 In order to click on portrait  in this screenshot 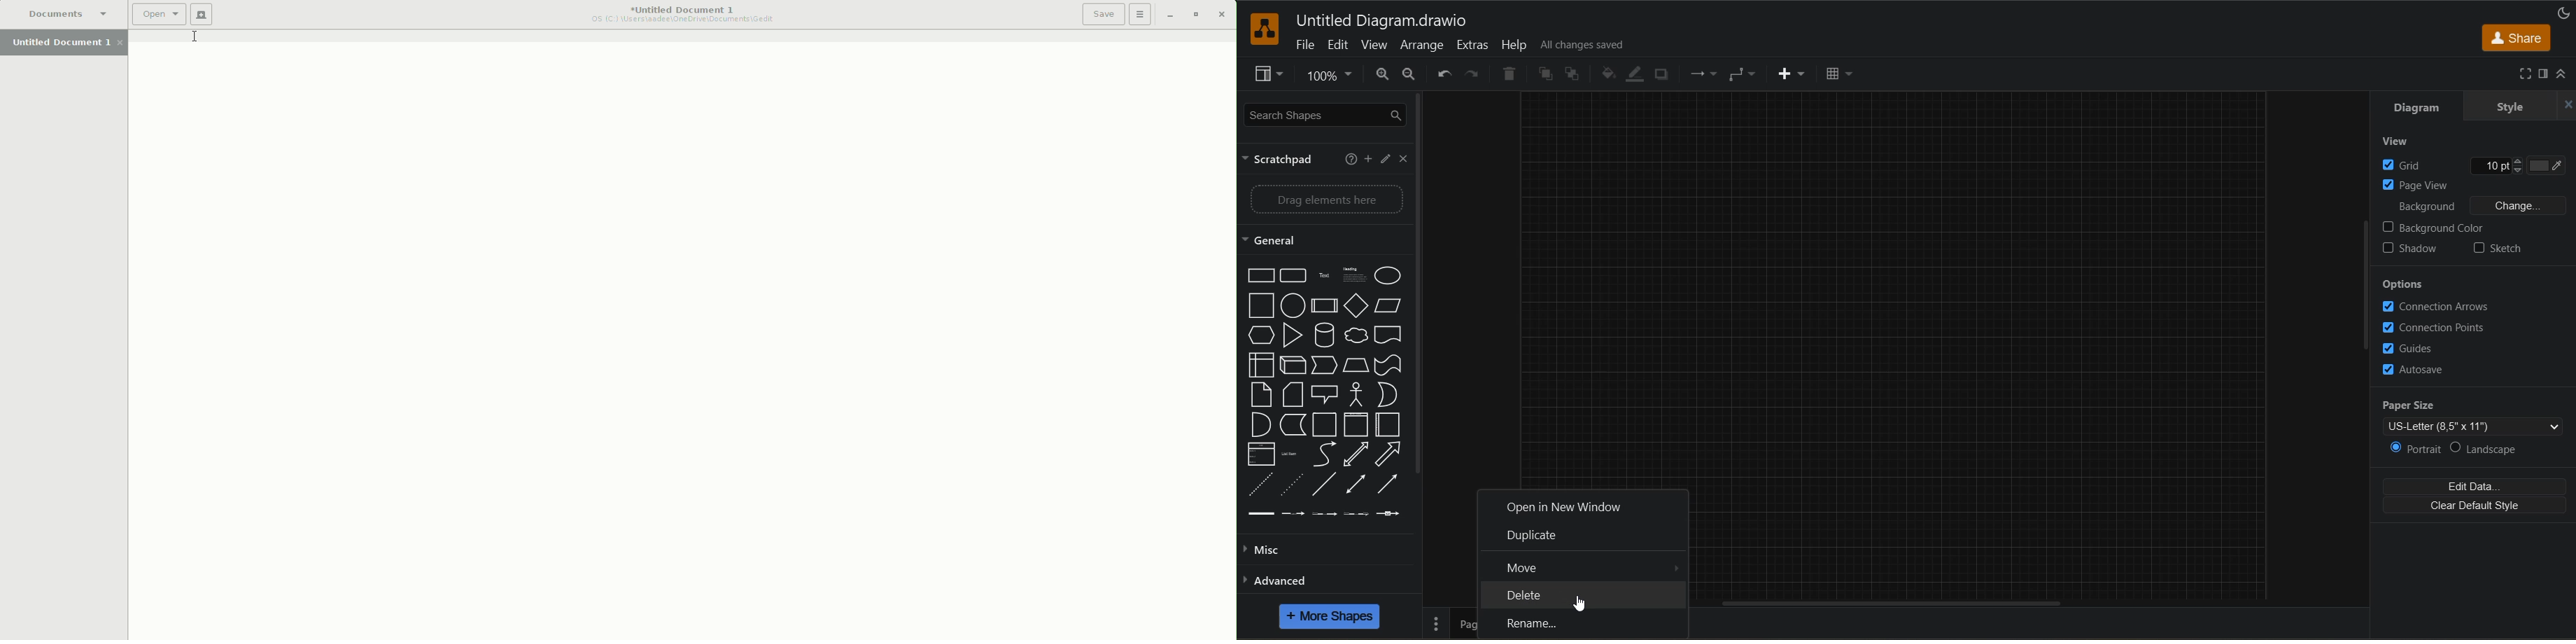, I will do `click(2416, 449)`.